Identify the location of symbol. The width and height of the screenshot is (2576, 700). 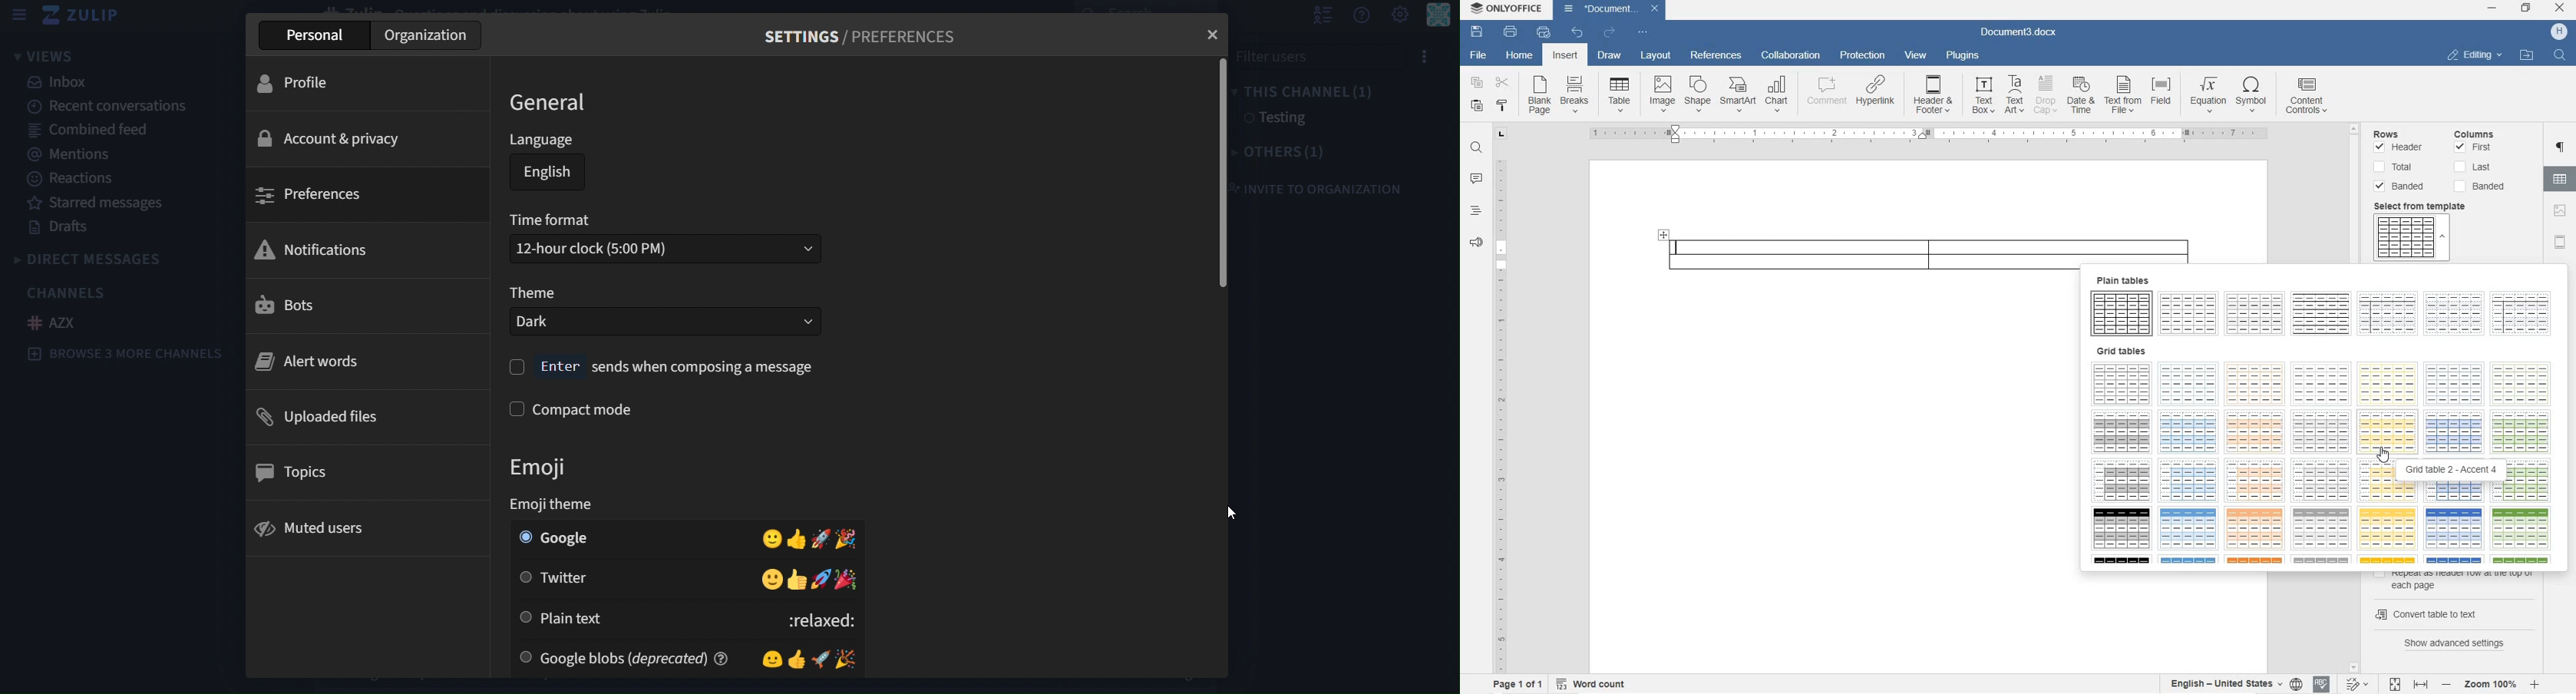
(2253, 96).